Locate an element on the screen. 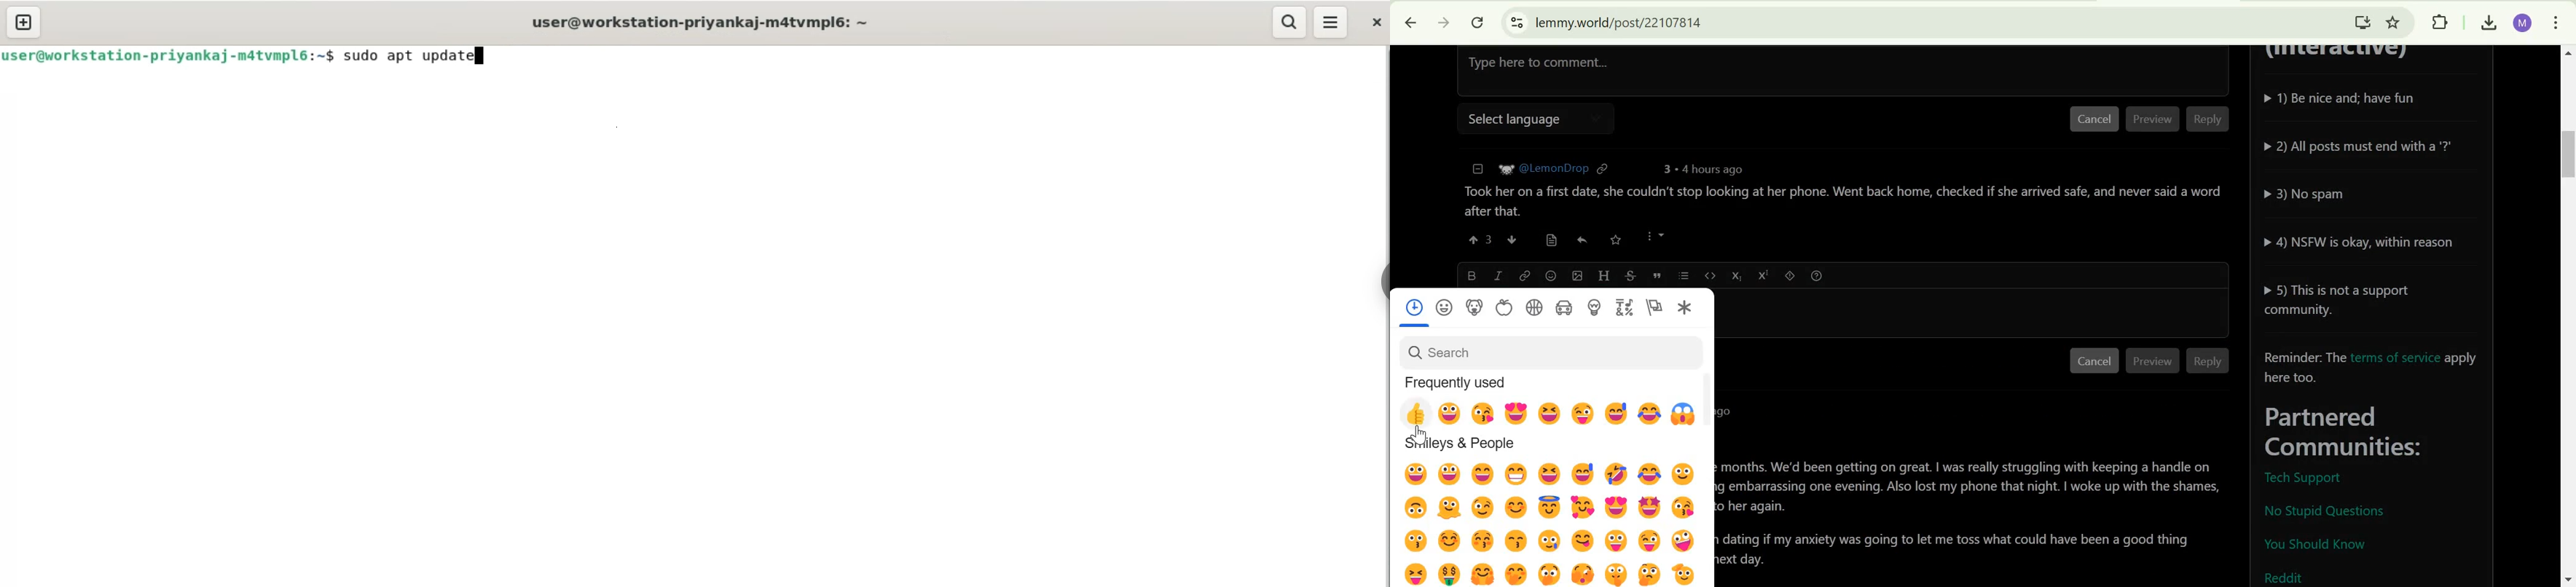 The width and height of the screenshot is (2576, 588). Flags is located at coordinates (1655, 308).